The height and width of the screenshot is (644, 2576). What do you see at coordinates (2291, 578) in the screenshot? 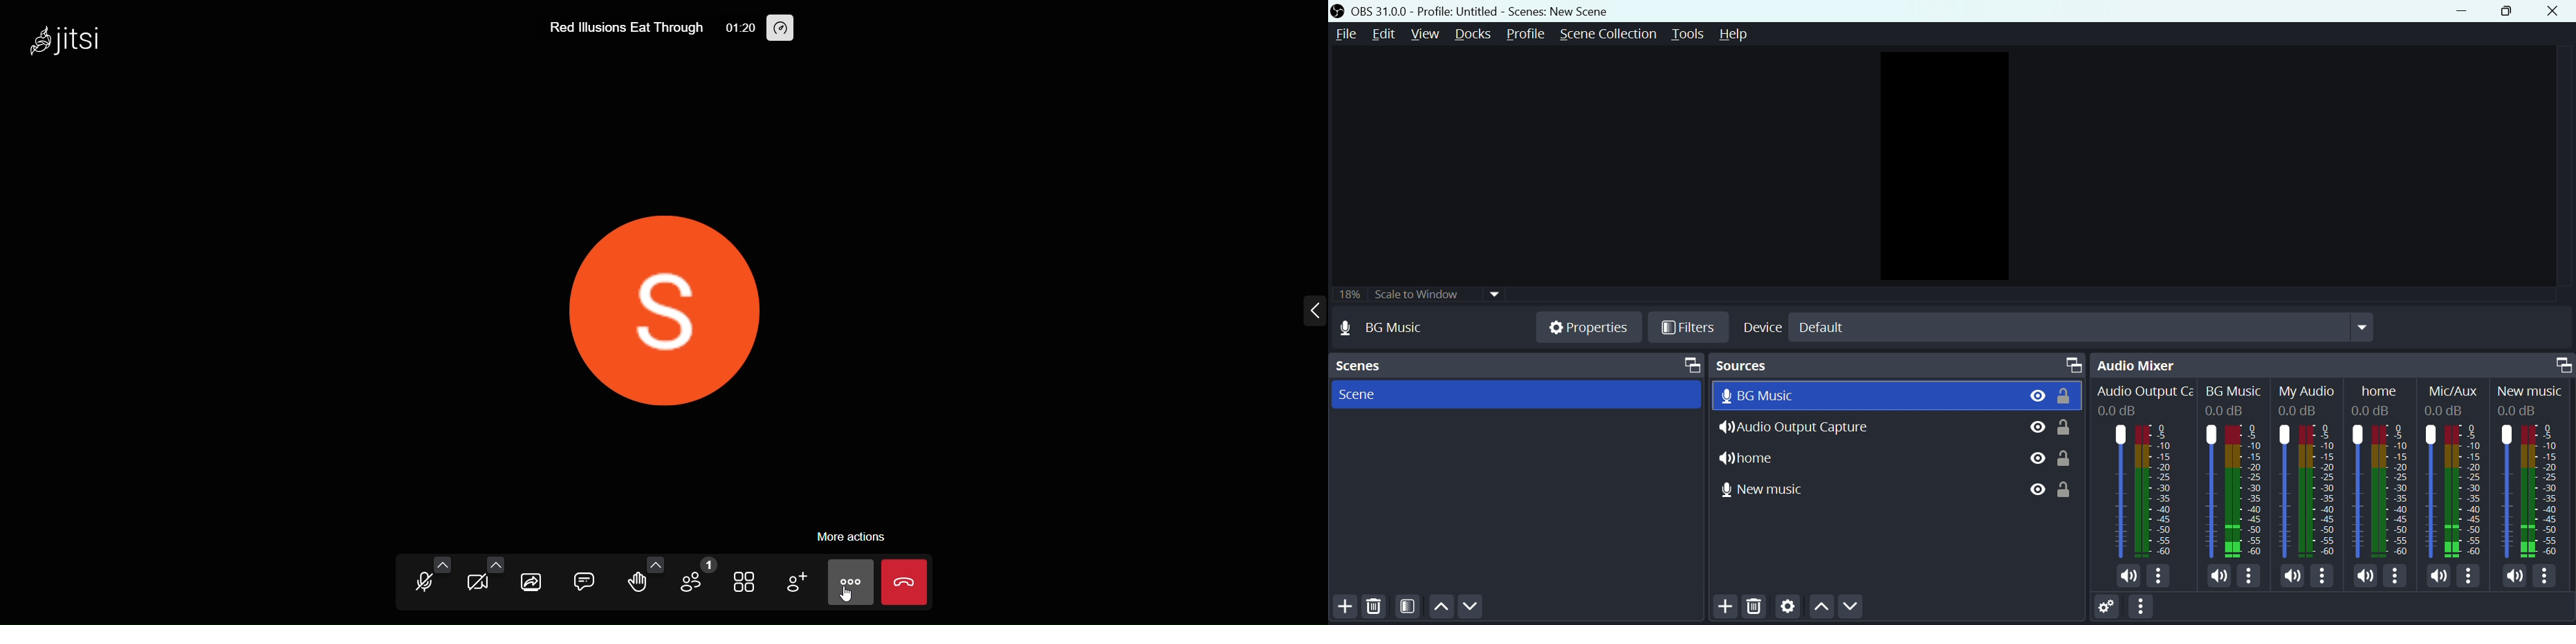
I see `Mute/Unmuite` at bounding box center [2291, 578].